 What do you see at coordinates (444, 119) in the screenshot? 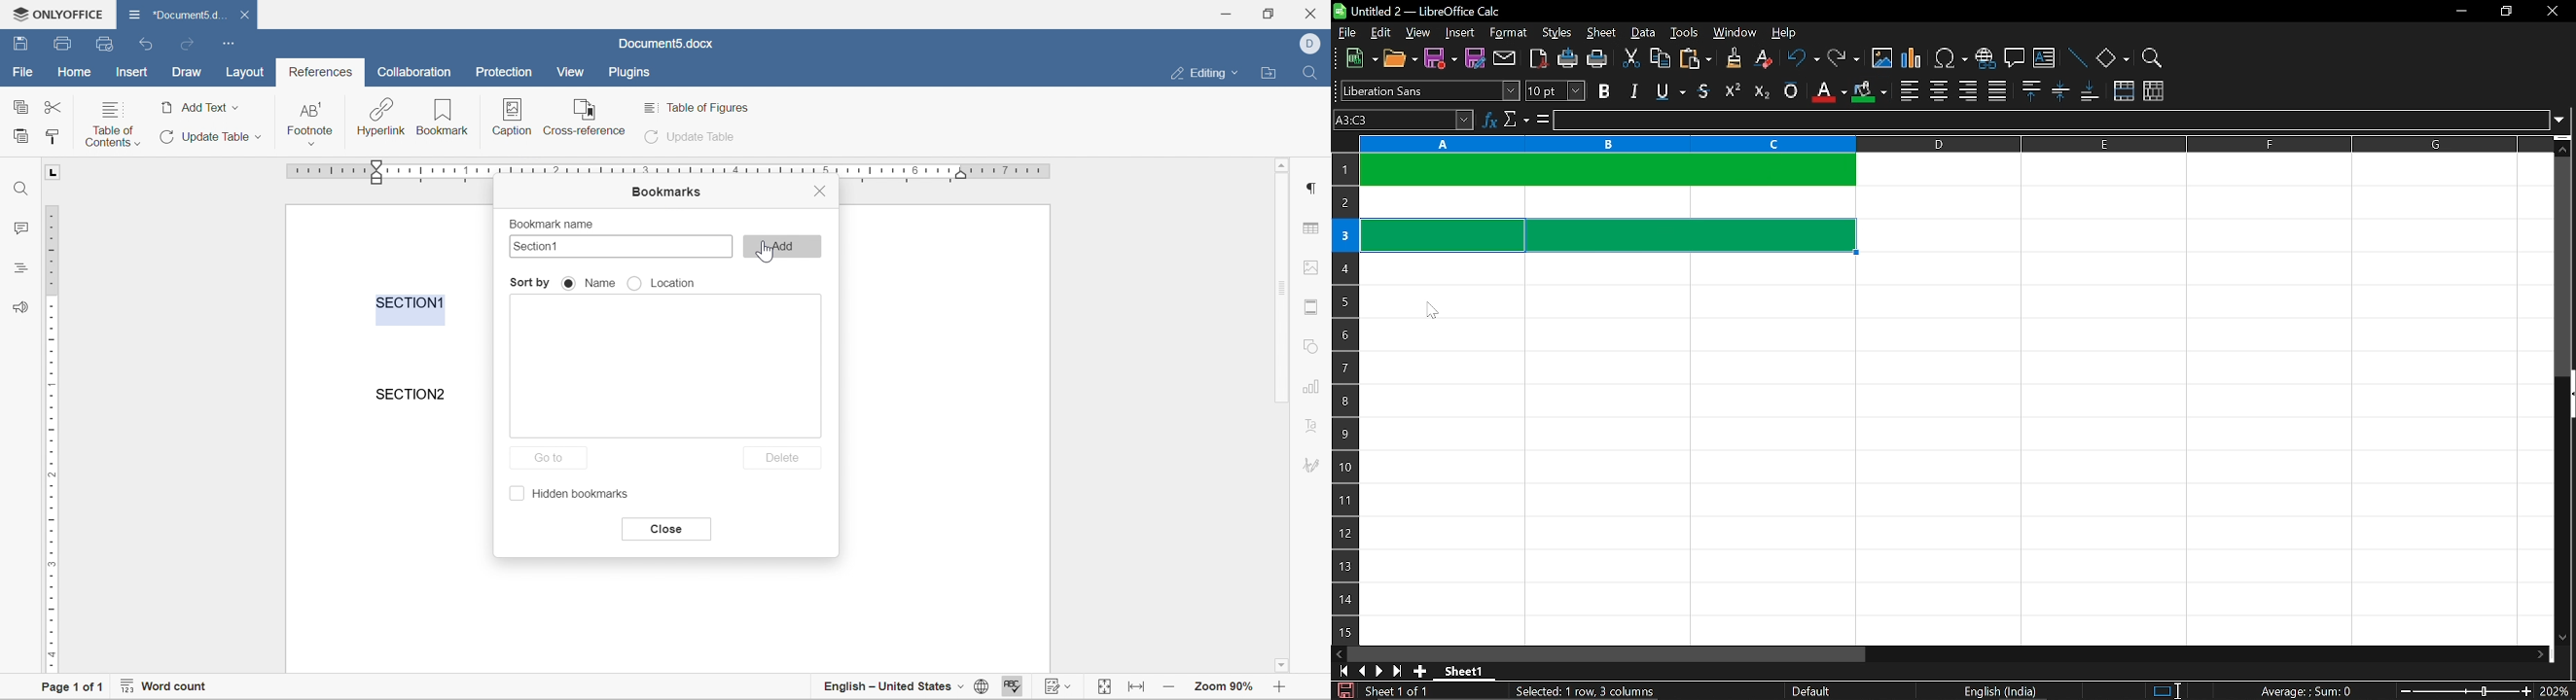
I see `bookmark` at bounding box center [444, 119].